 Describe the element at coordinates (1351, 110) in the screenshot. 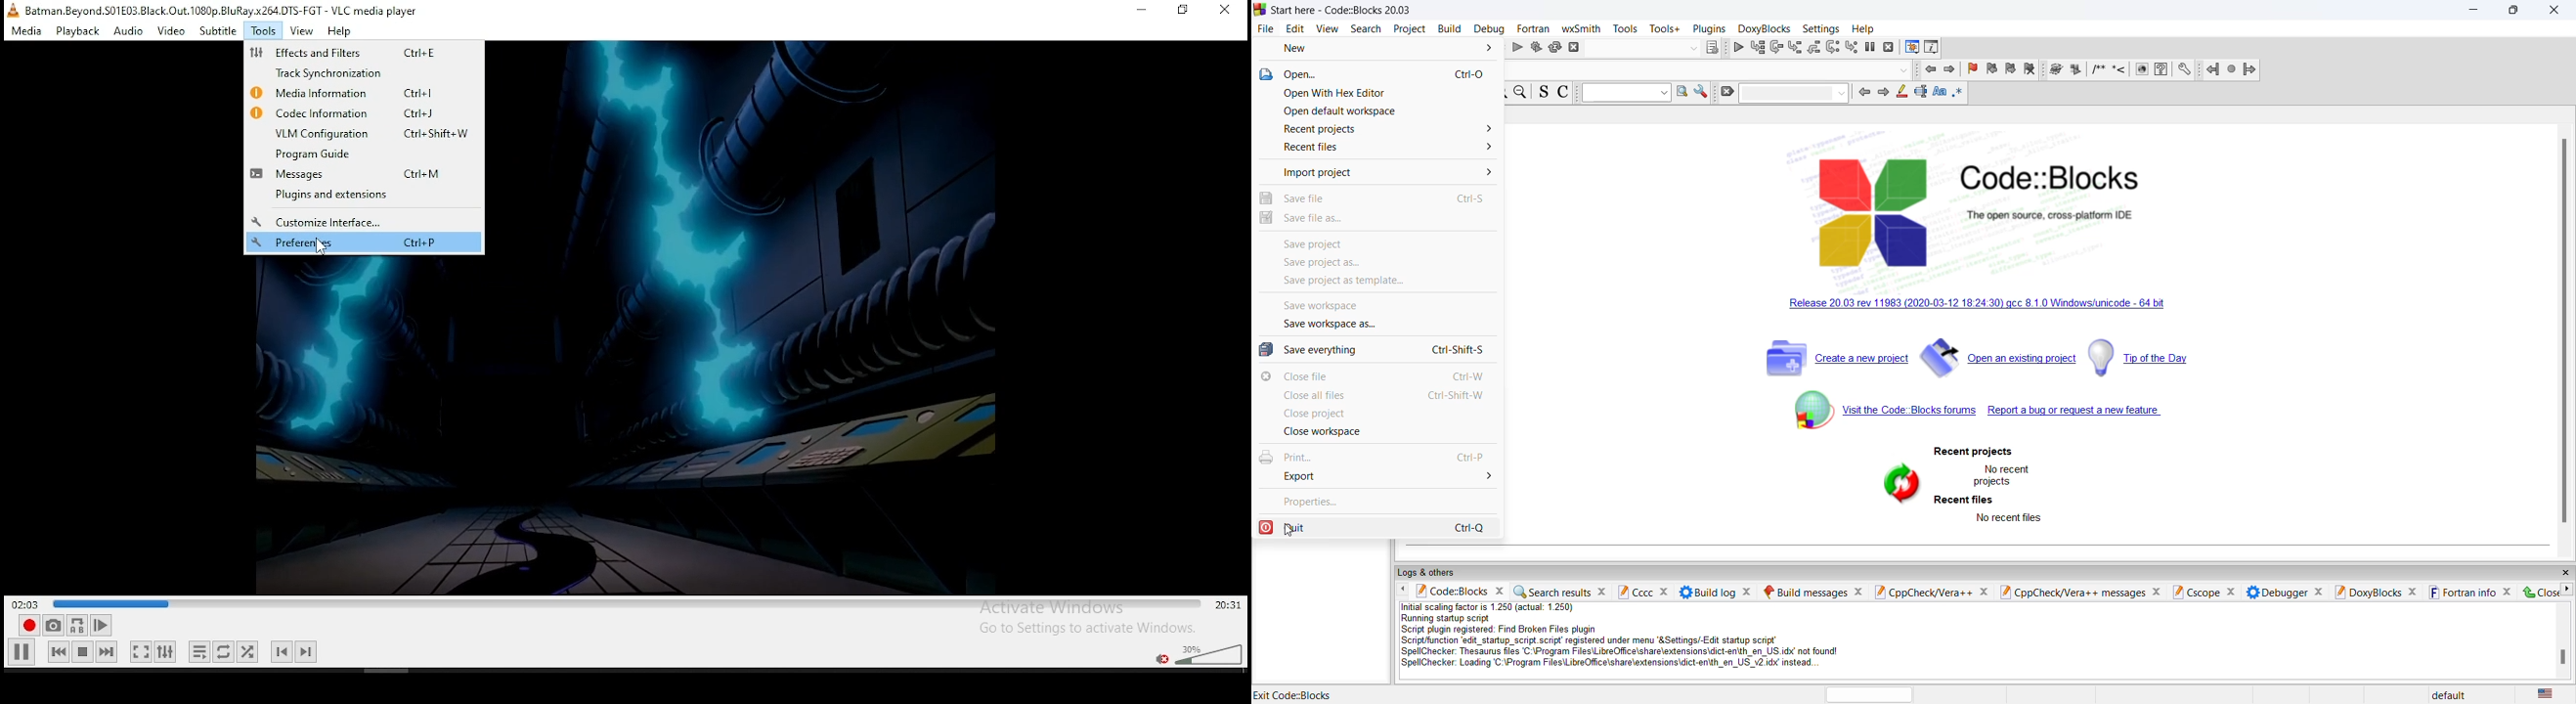

I see `Open default workspace` at that location.